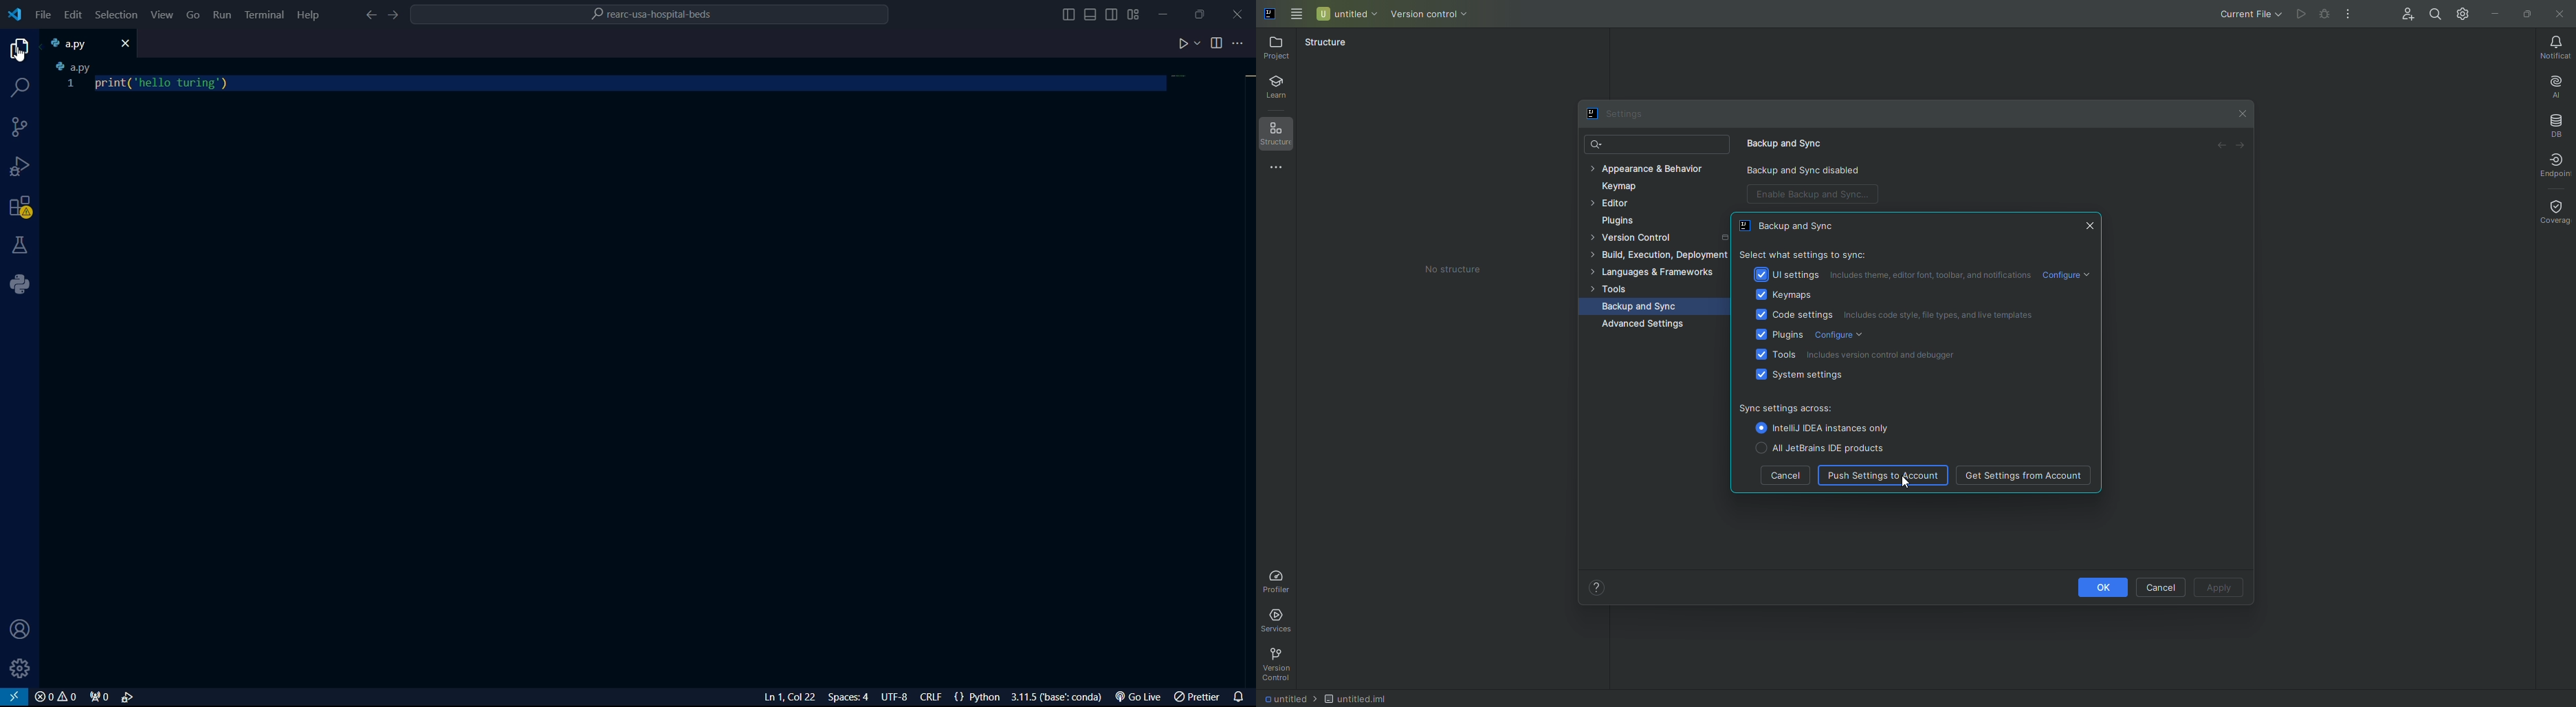  Describe the element at coordinates (75, 66) in the screenshot. I see `a.py` at that location.